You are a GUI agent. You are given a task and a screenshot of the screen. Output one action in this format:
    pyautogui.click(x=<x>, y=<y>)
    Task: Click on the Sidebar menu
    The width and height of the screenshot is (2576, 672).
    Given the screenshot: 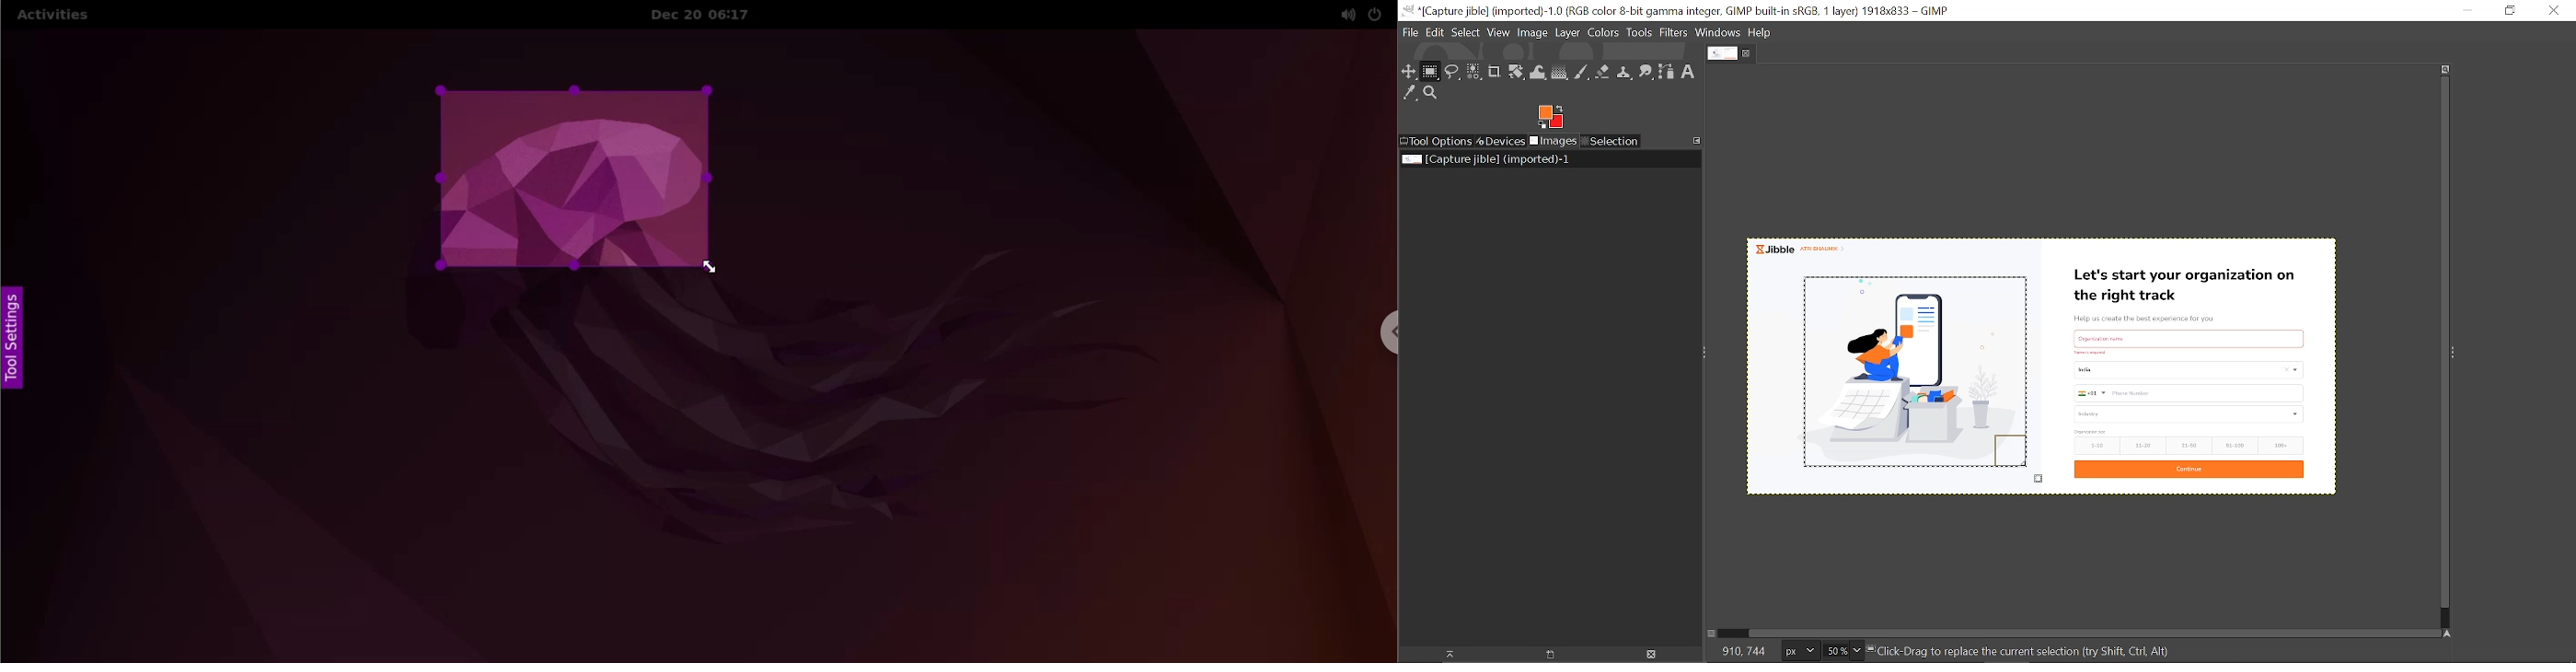 What is the action you would take?
    pyautogui.click(x=2458, y=354)
    